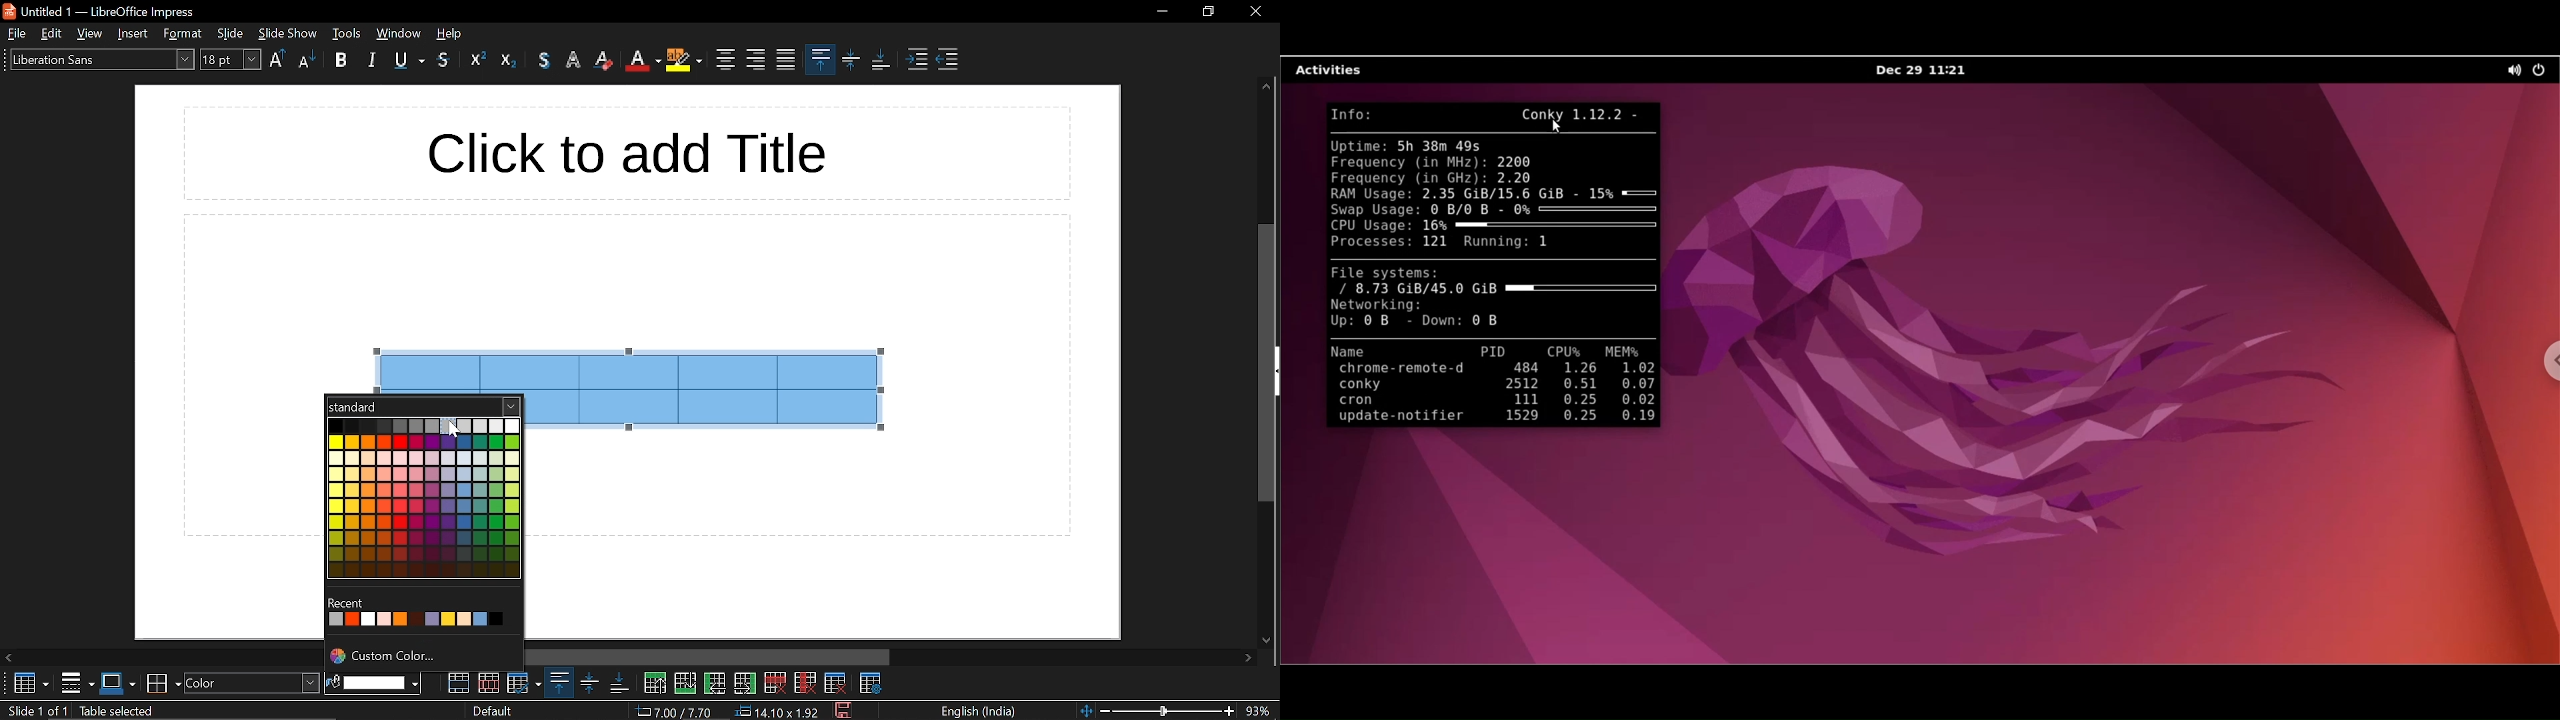 The width and height of the screenshot is (2576, 728). I want to click on highlight, so click(574, 58).